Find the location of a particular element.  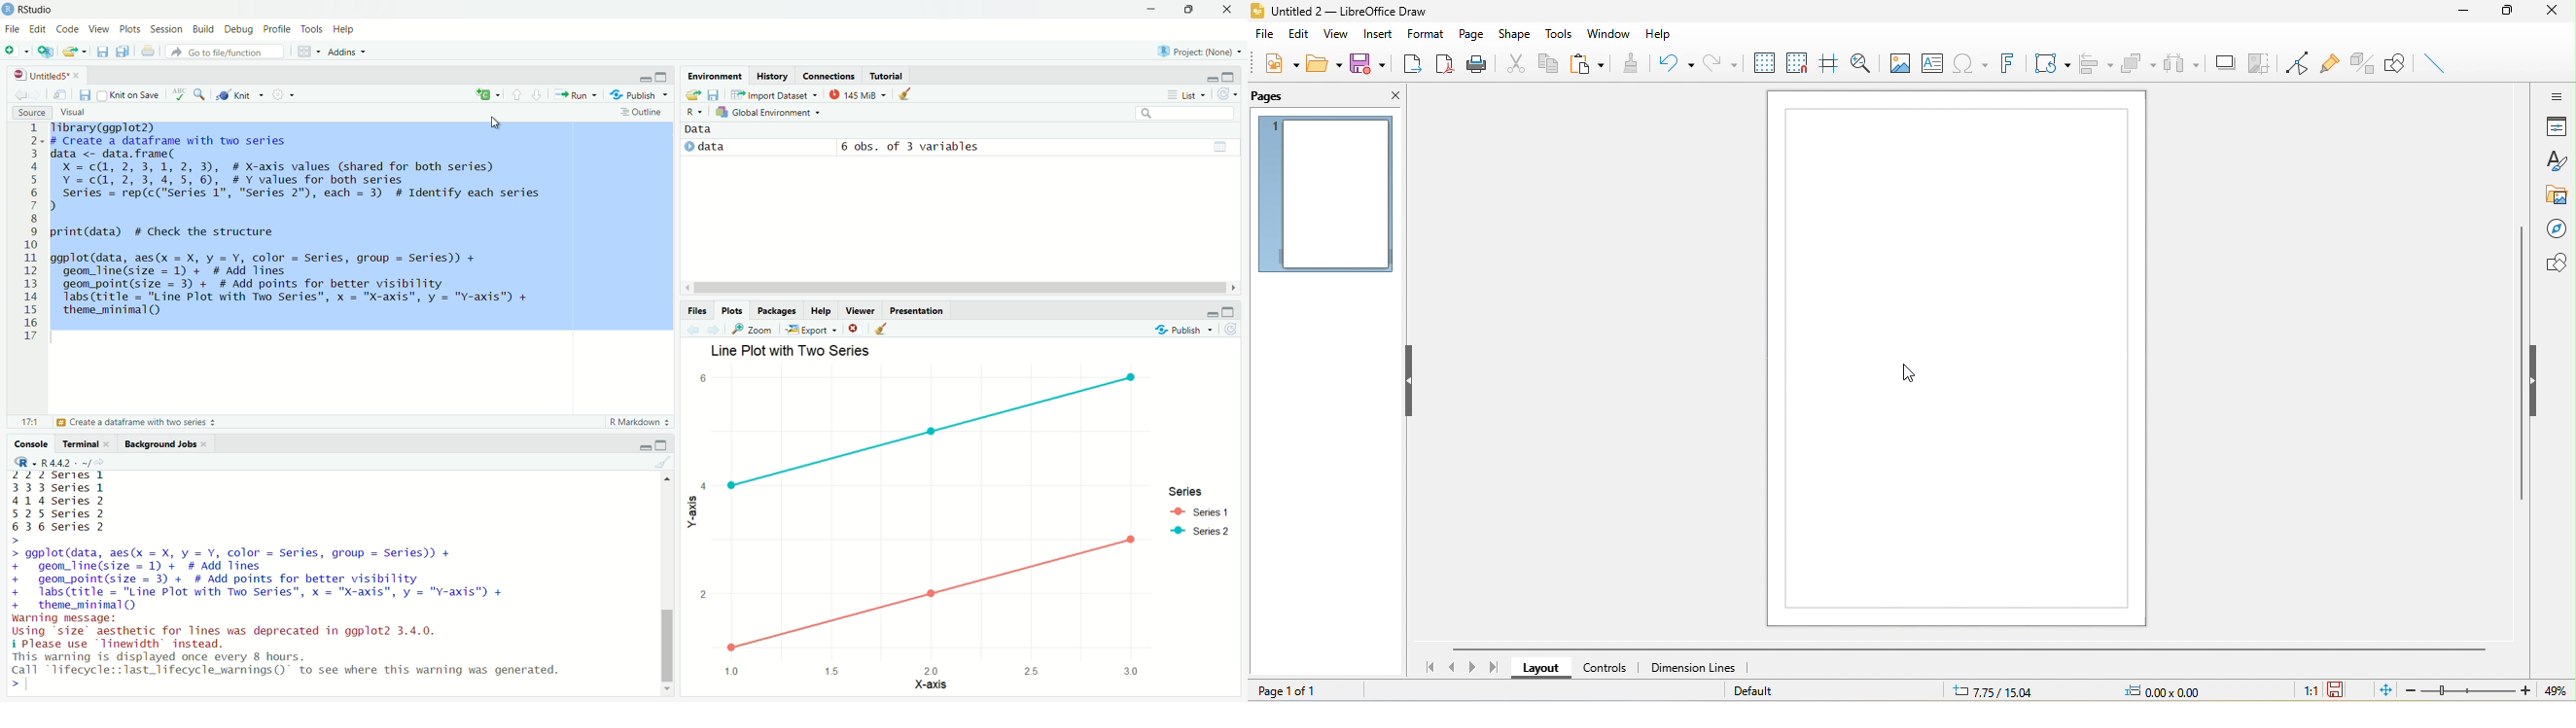

minimize is located at coordinates (1210, 313).